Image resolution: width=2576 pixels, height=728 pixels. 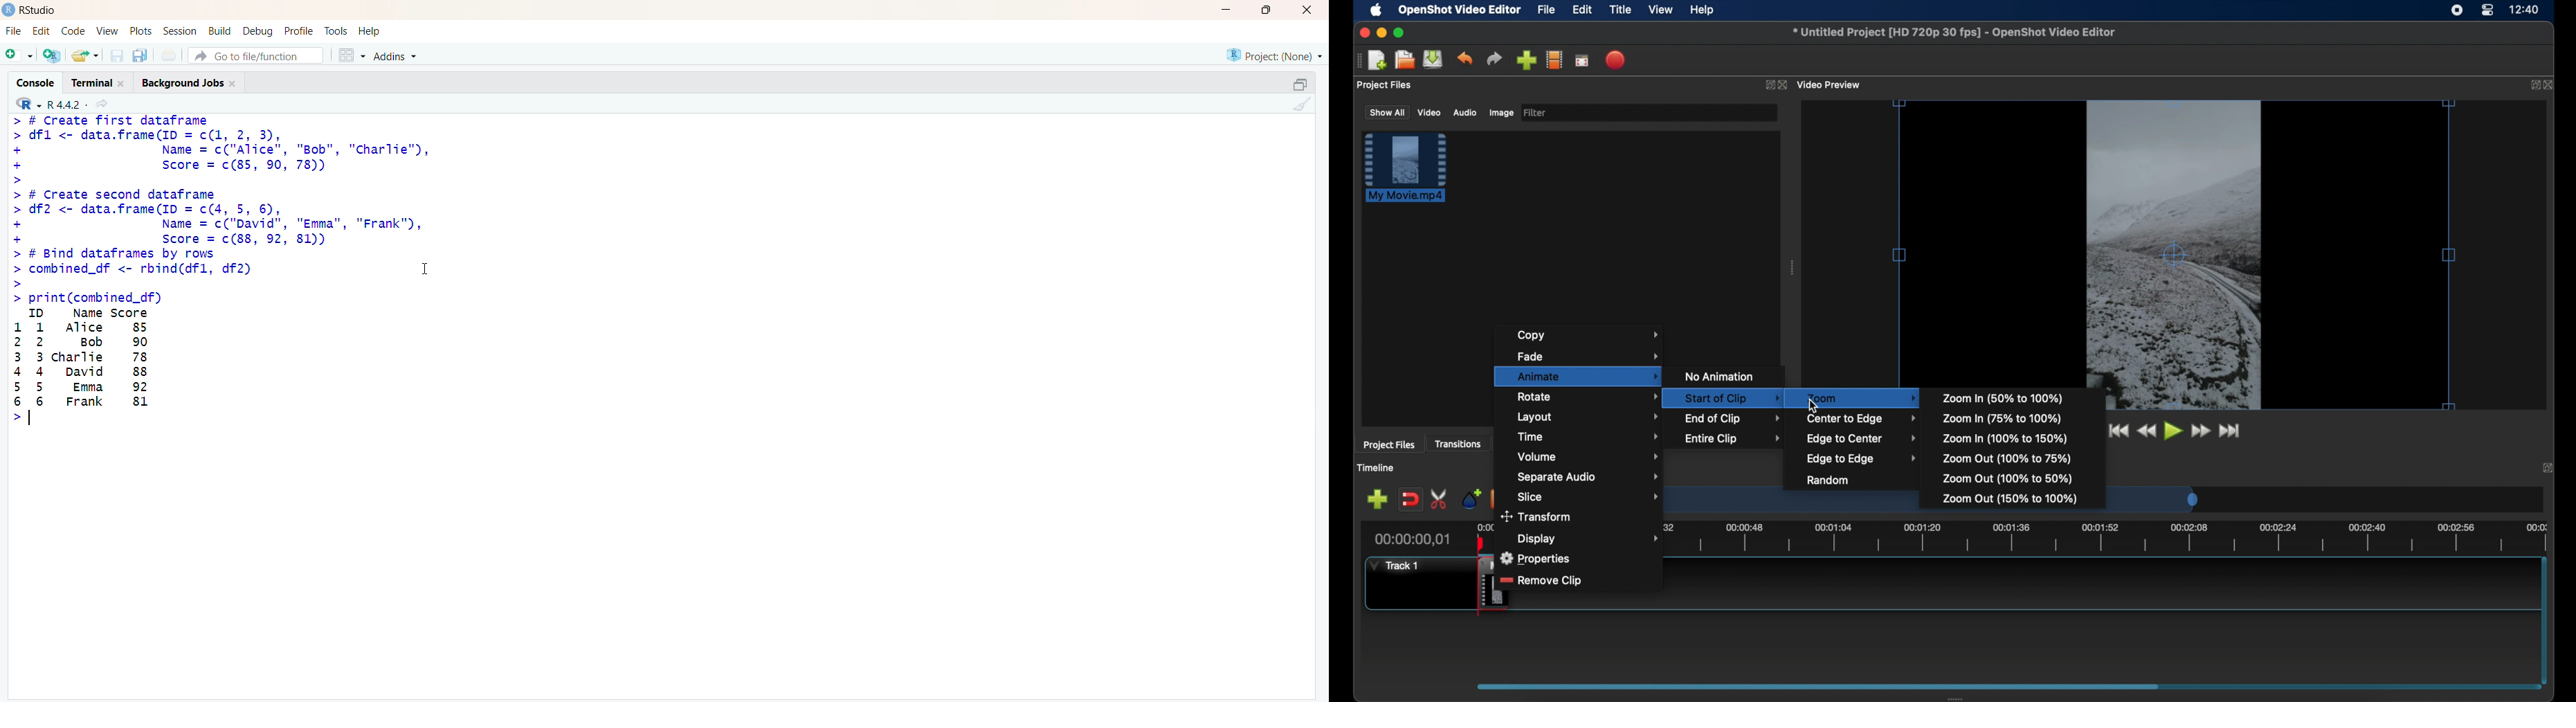 What do you see at coordinates (1378, 469) in the screenshot?
I see `timeline` at bounding box center [1378, 469].